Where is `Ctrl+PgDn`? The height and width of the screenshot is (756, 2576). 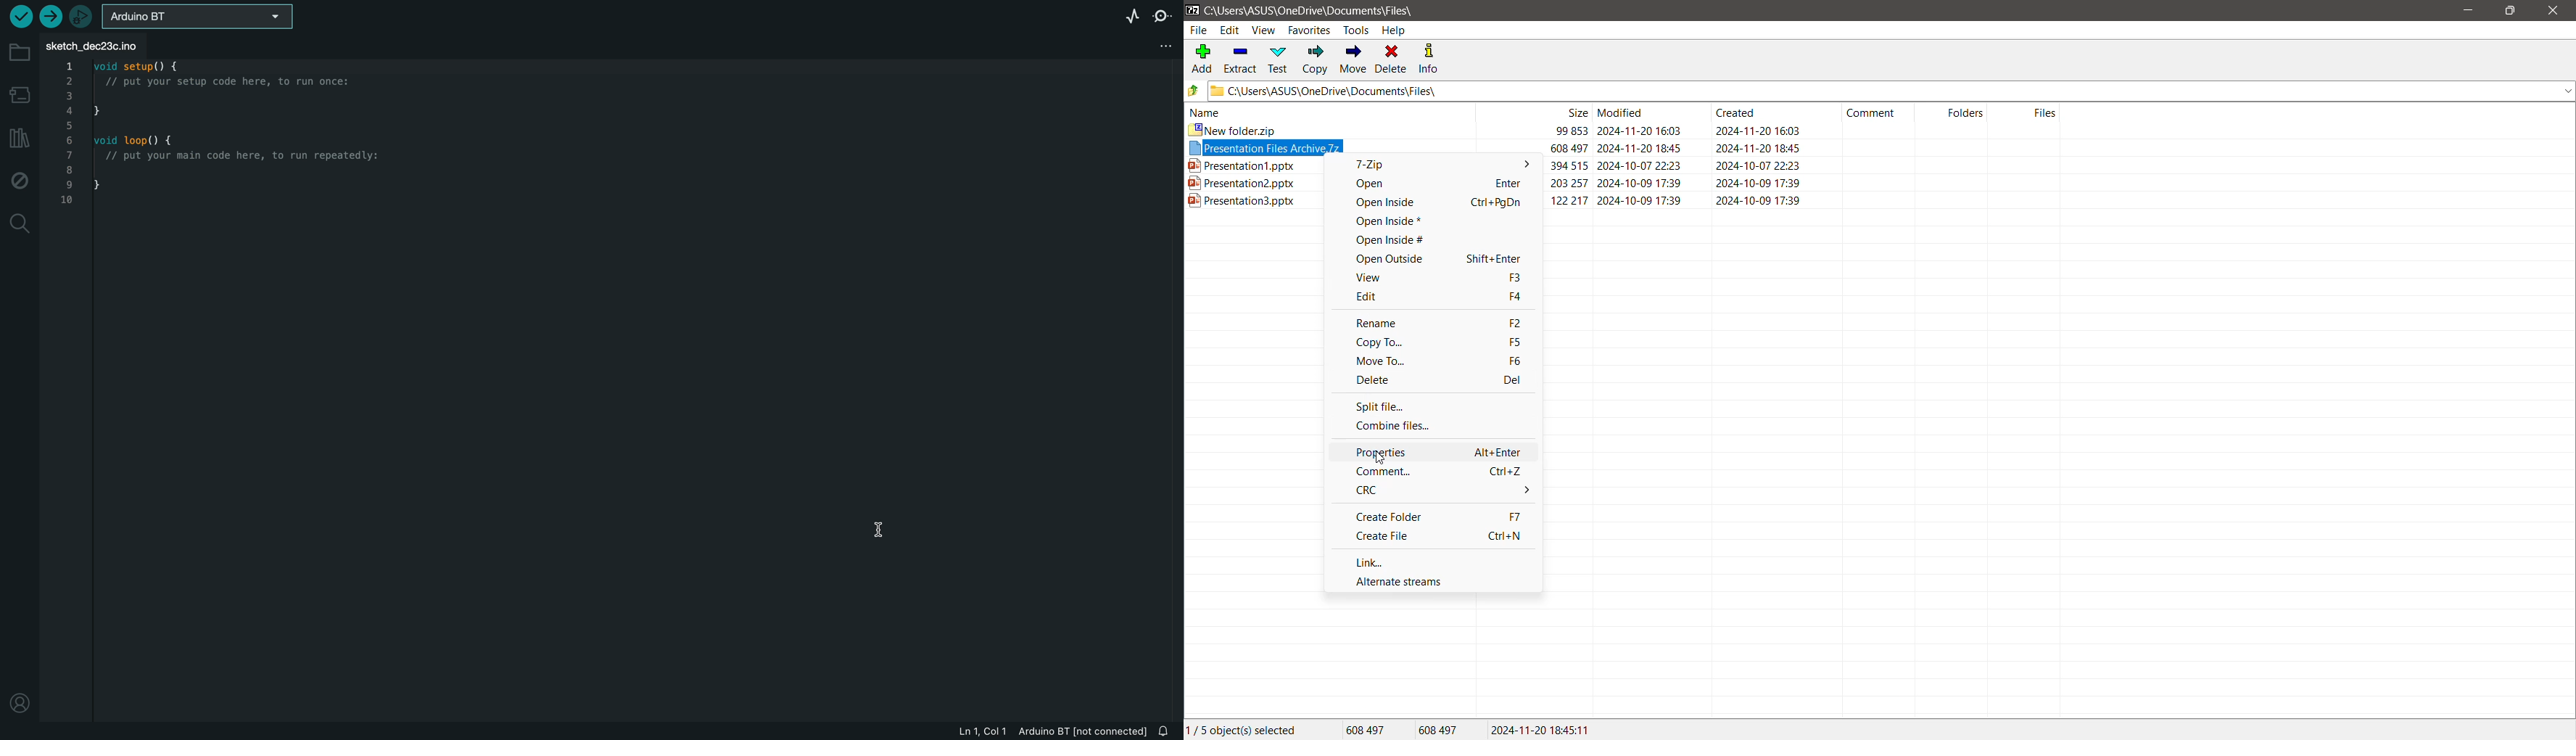 Ctrl+PgDn is located at coordinates (1490, 202).